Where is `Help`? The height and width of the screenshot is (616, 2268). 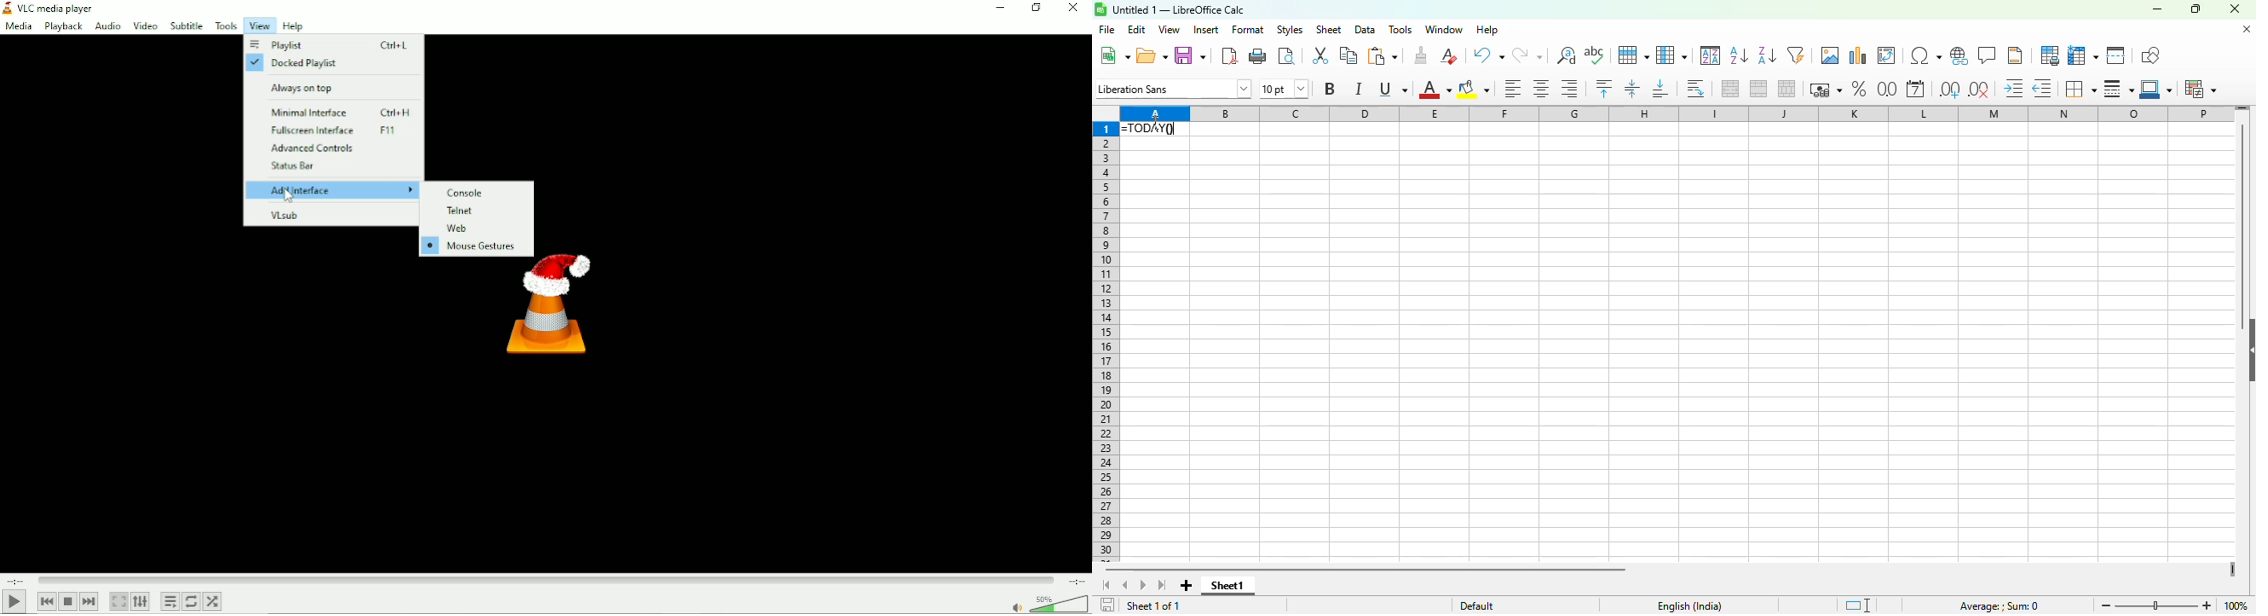
Help is located at coordinates (293, 26).